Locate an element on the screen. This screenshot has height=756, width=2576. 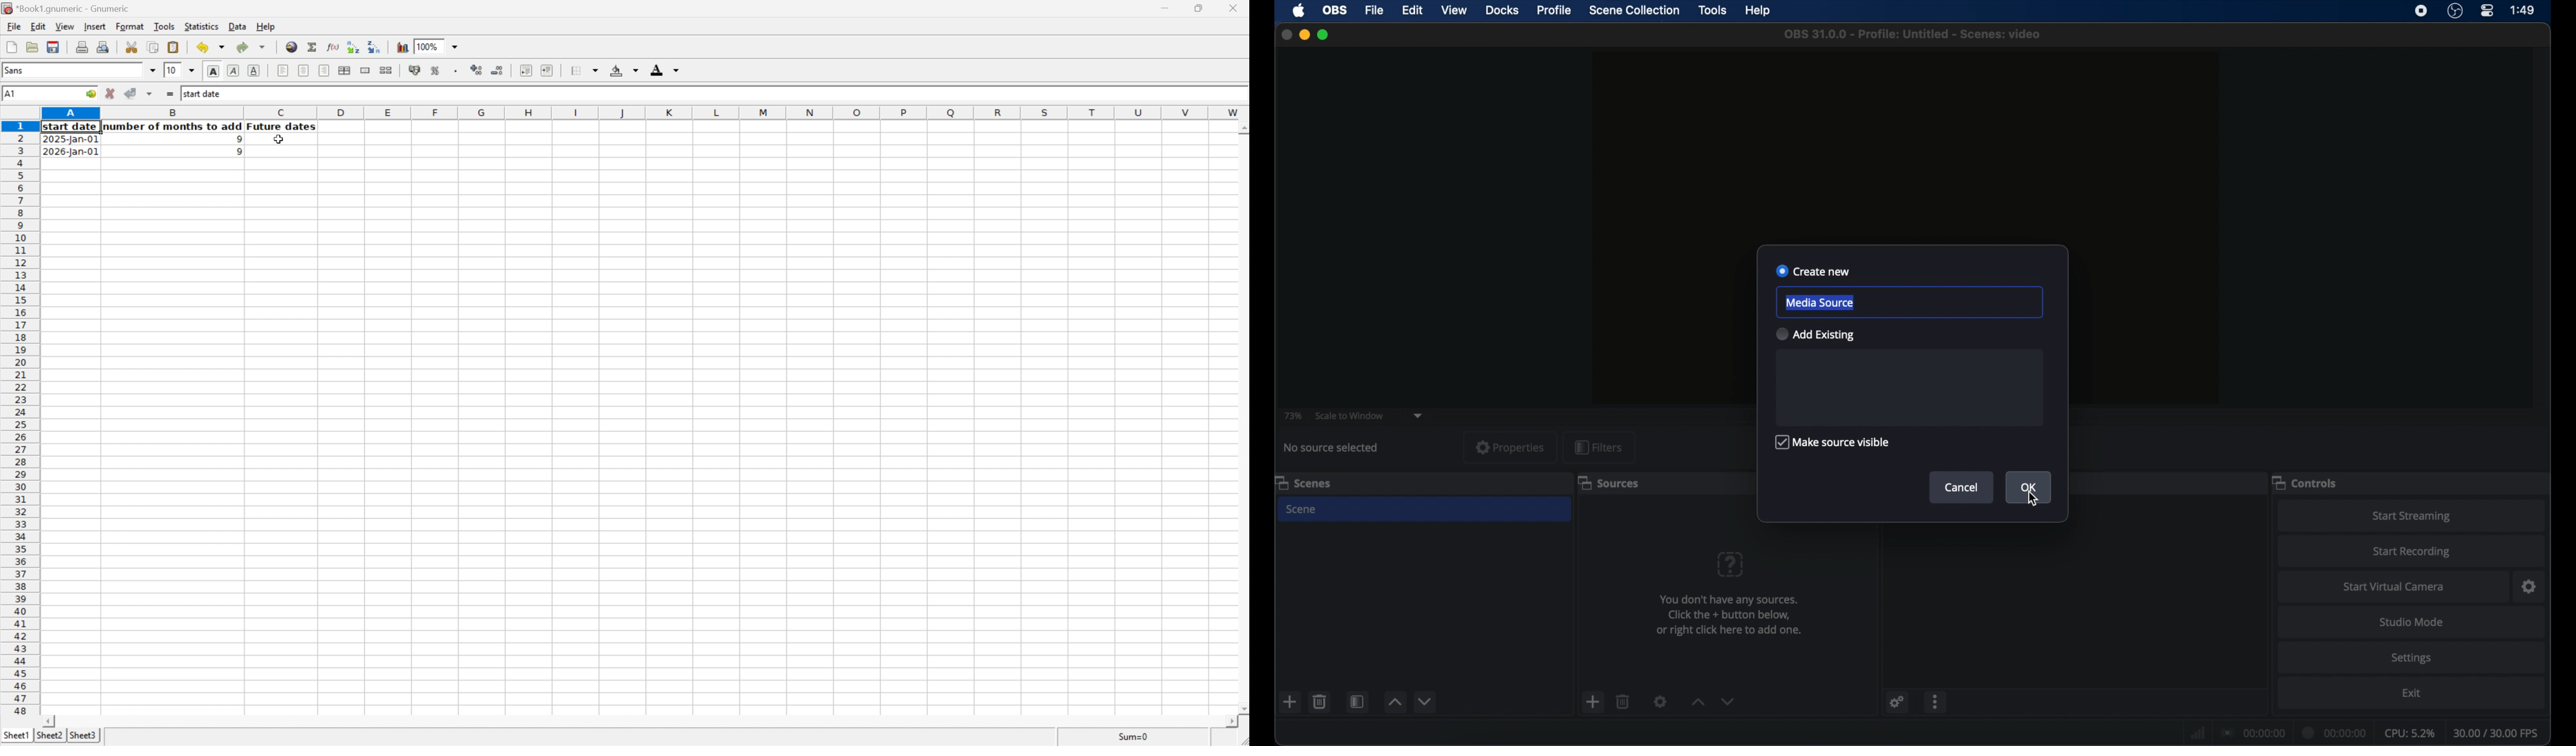
Row numbers is located at coordinates (20, 418).